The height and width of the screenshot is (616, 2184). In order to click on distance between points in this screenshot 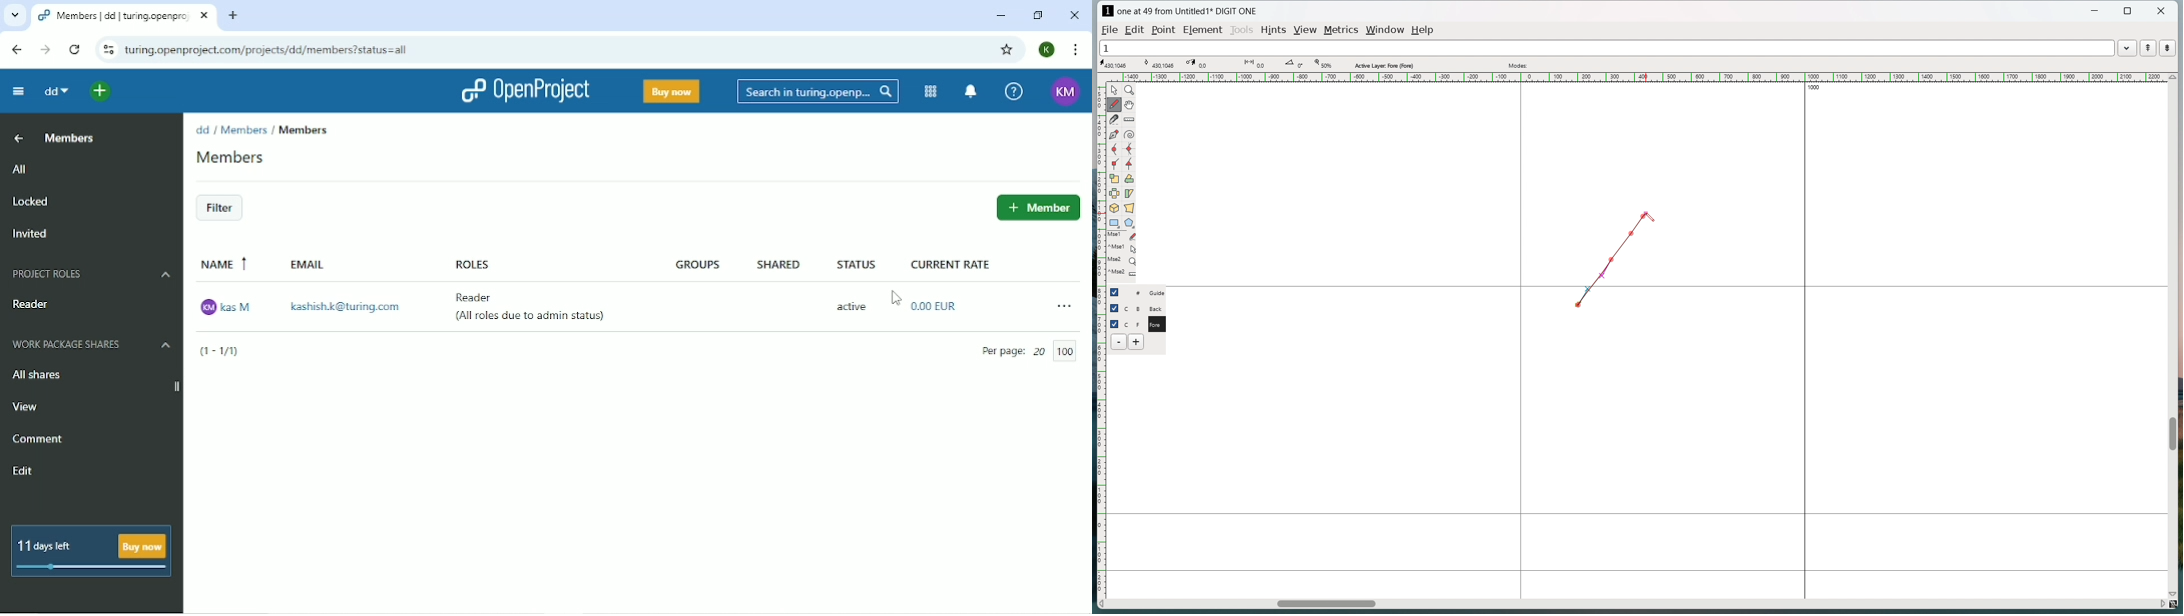, I will do `click(1256, 64)`.